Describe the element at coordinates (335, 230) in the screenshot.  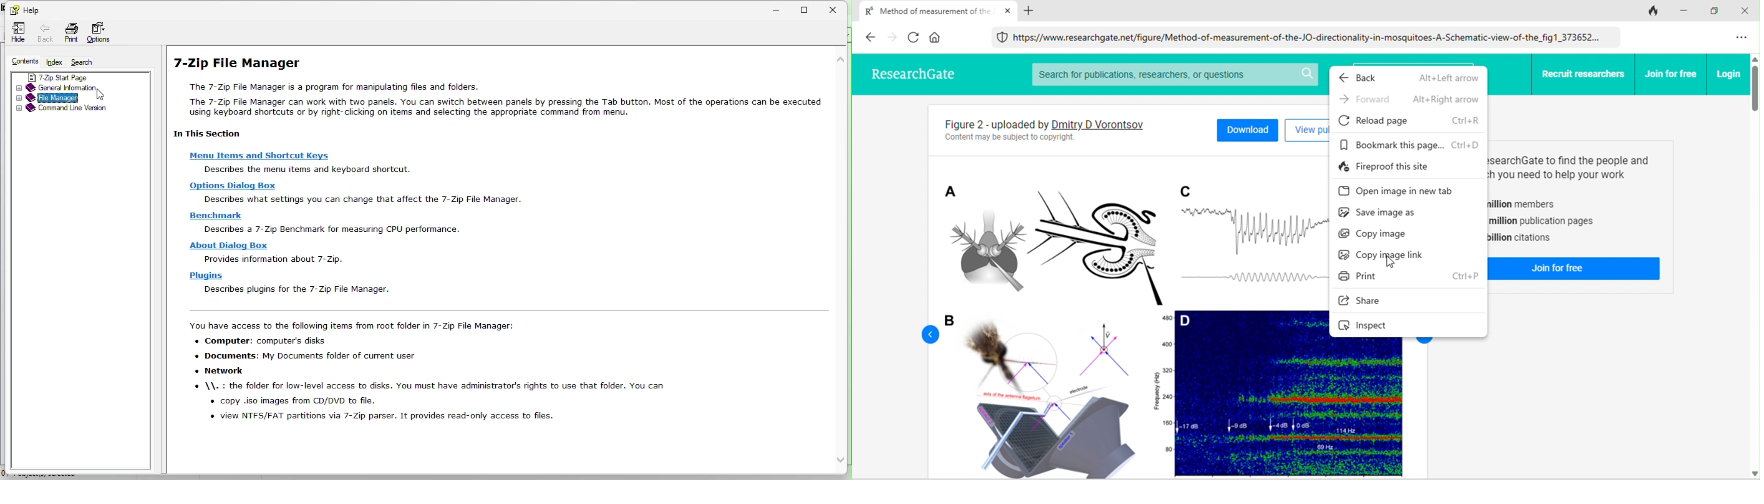
I see `Describes a 7-zip Benchmark for measuring CPU performance` at that location.